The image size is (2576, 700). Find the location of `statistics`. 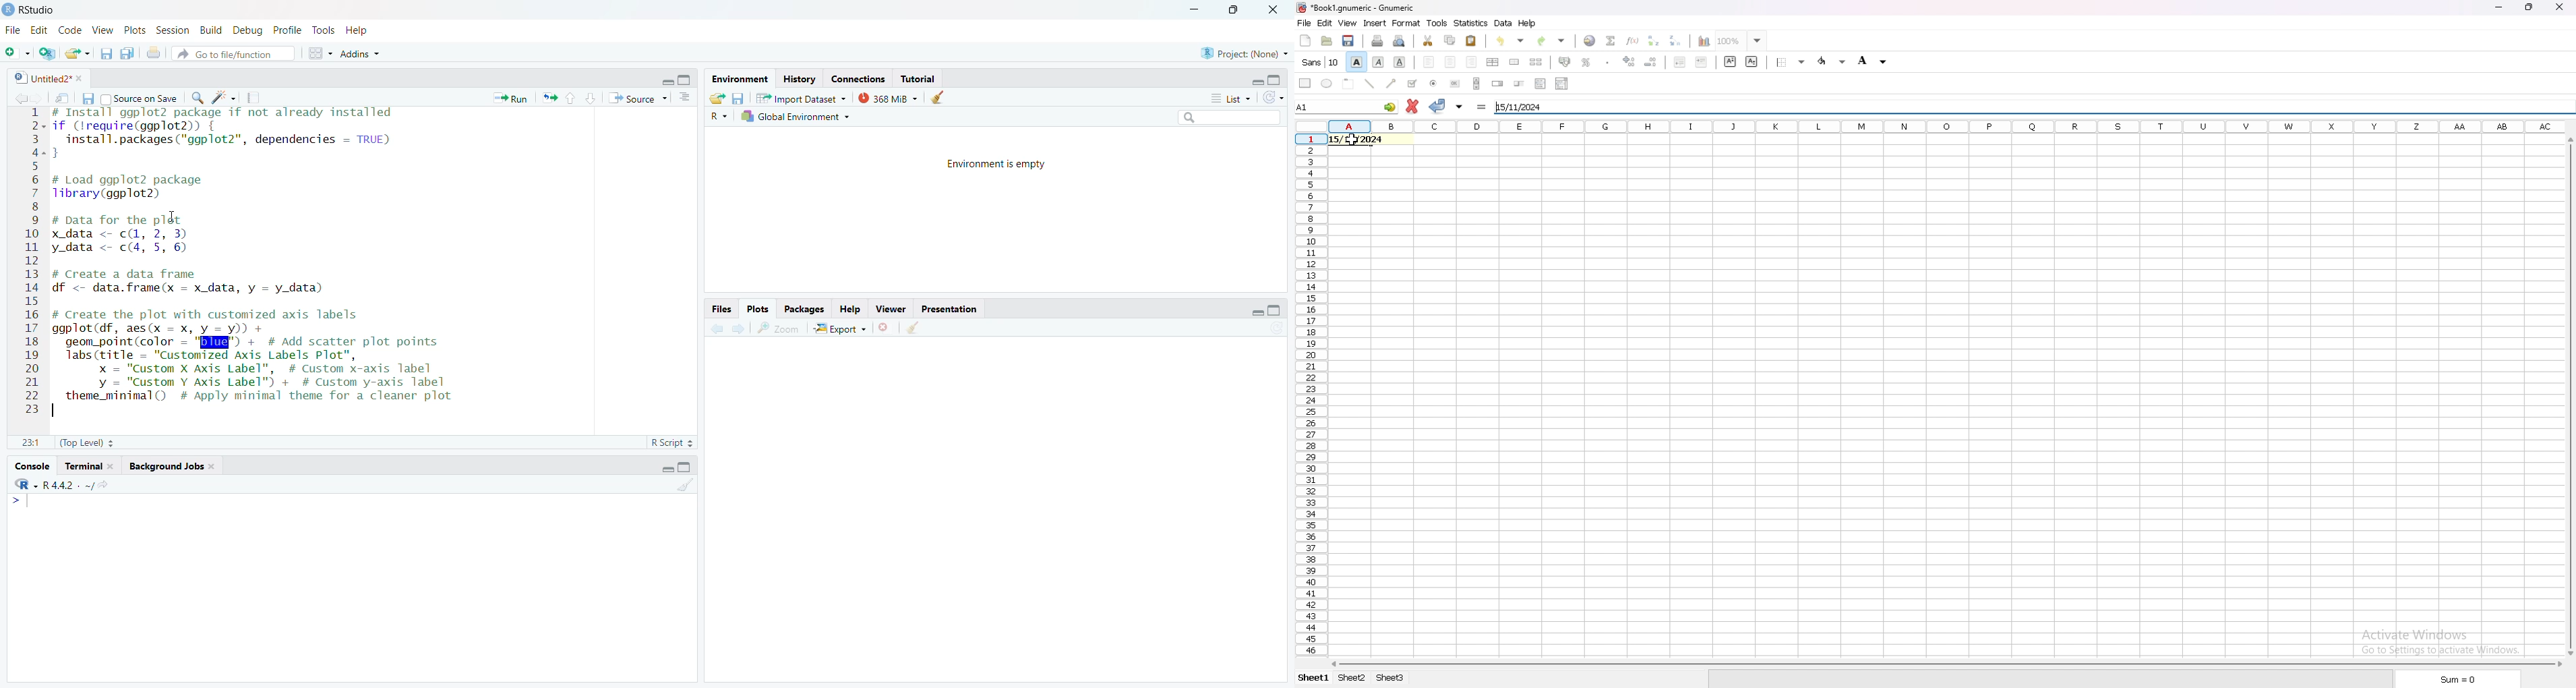

statistics is located at coordinates (1472, 23).